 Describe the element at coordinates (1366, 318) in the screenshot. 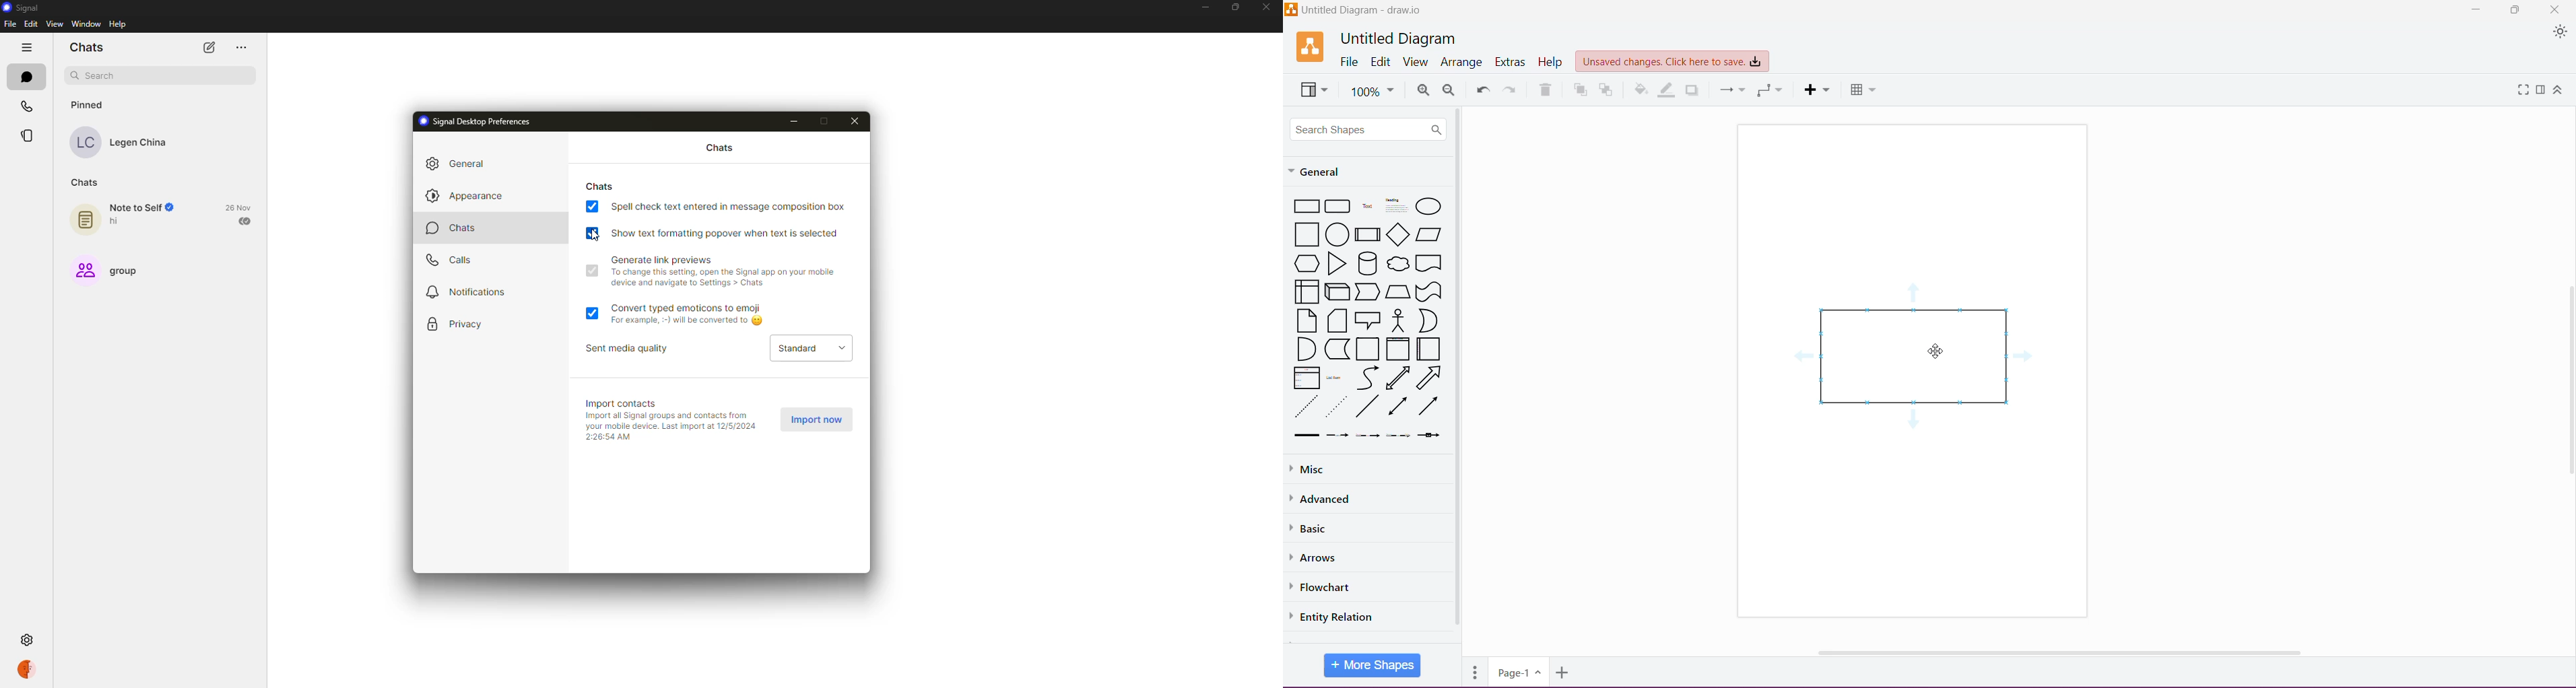

I see `Available shapes under Genera category` at that location.